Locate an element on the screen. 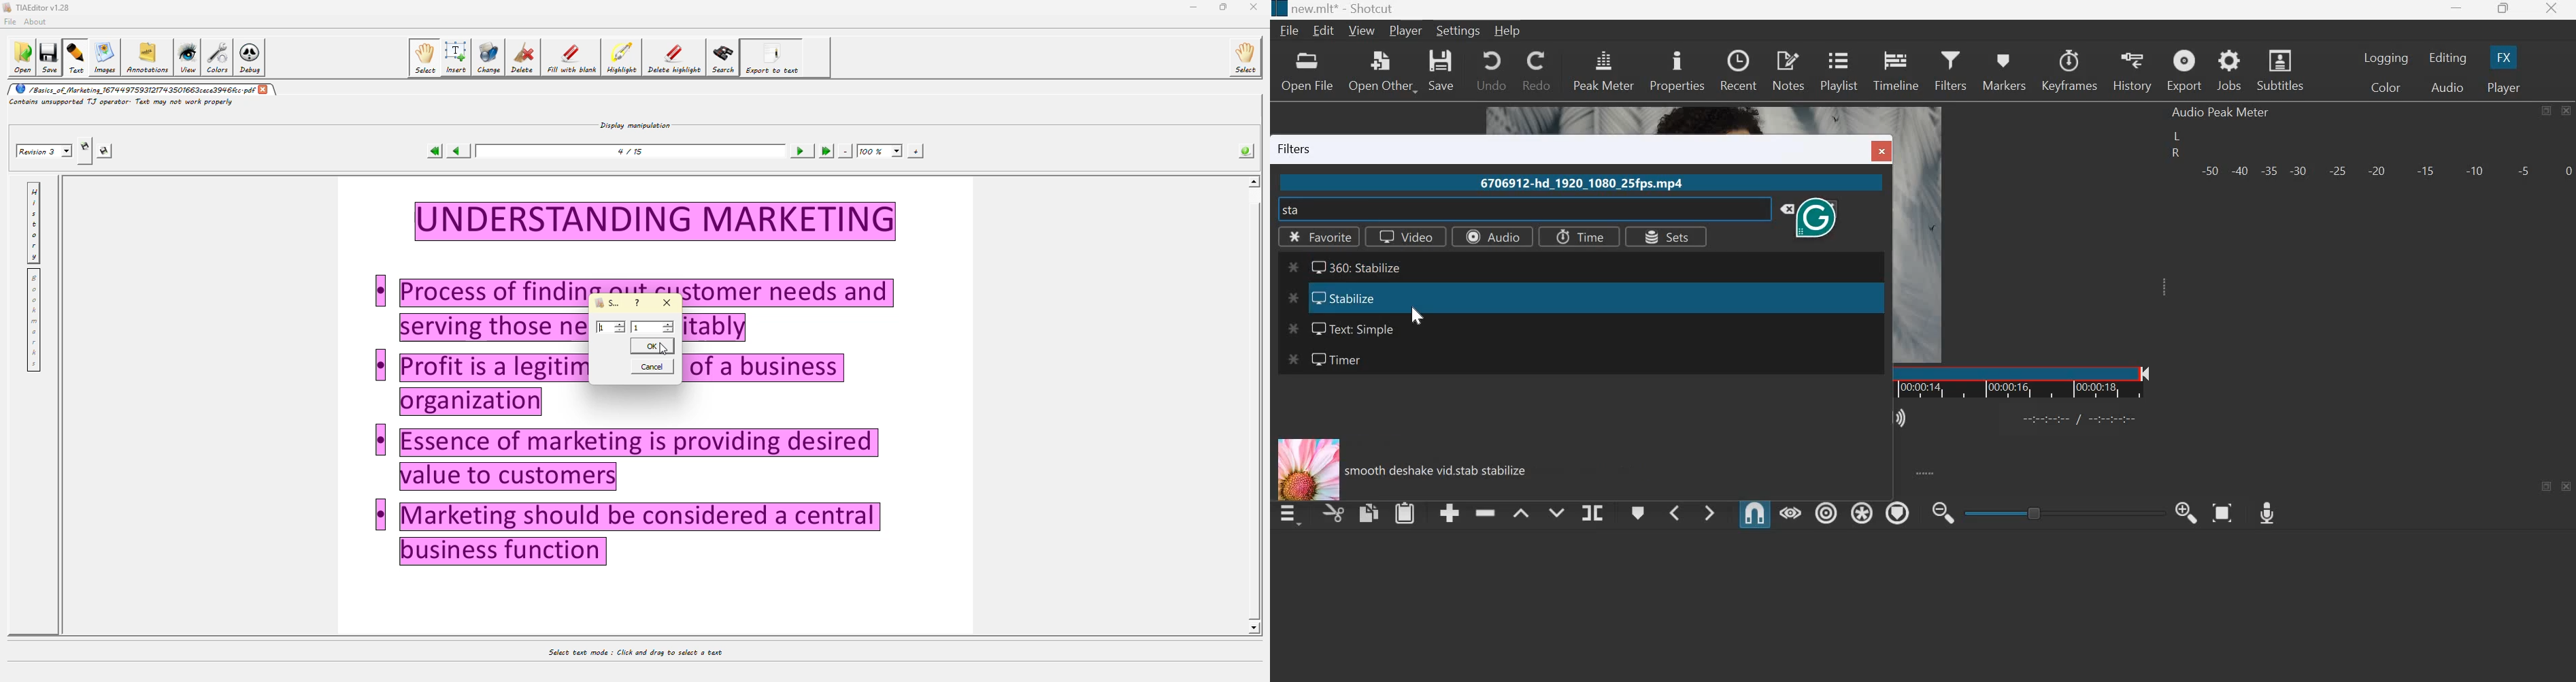  lift is located at coordinates (1521, 512).